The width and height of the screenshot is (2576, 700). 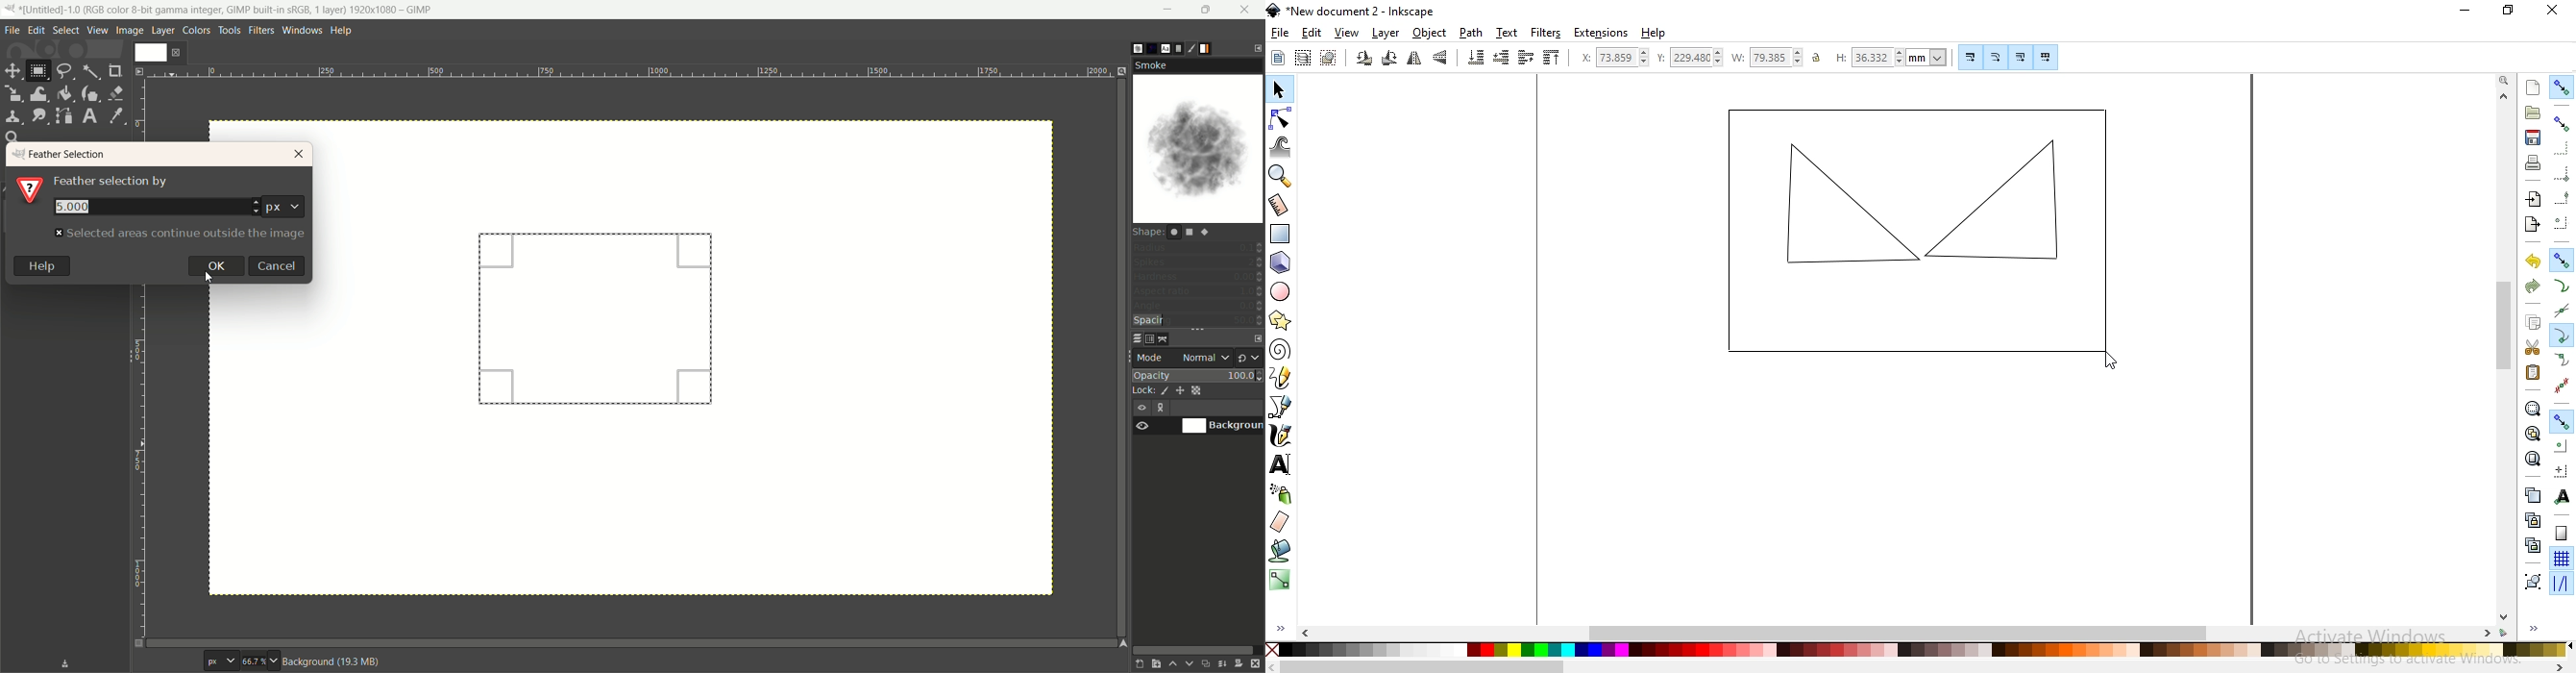 What do you see at coordinates (1475, 60) in the screenshot?
I see `lower selection to bottom` at bounding box center [1475, 60].